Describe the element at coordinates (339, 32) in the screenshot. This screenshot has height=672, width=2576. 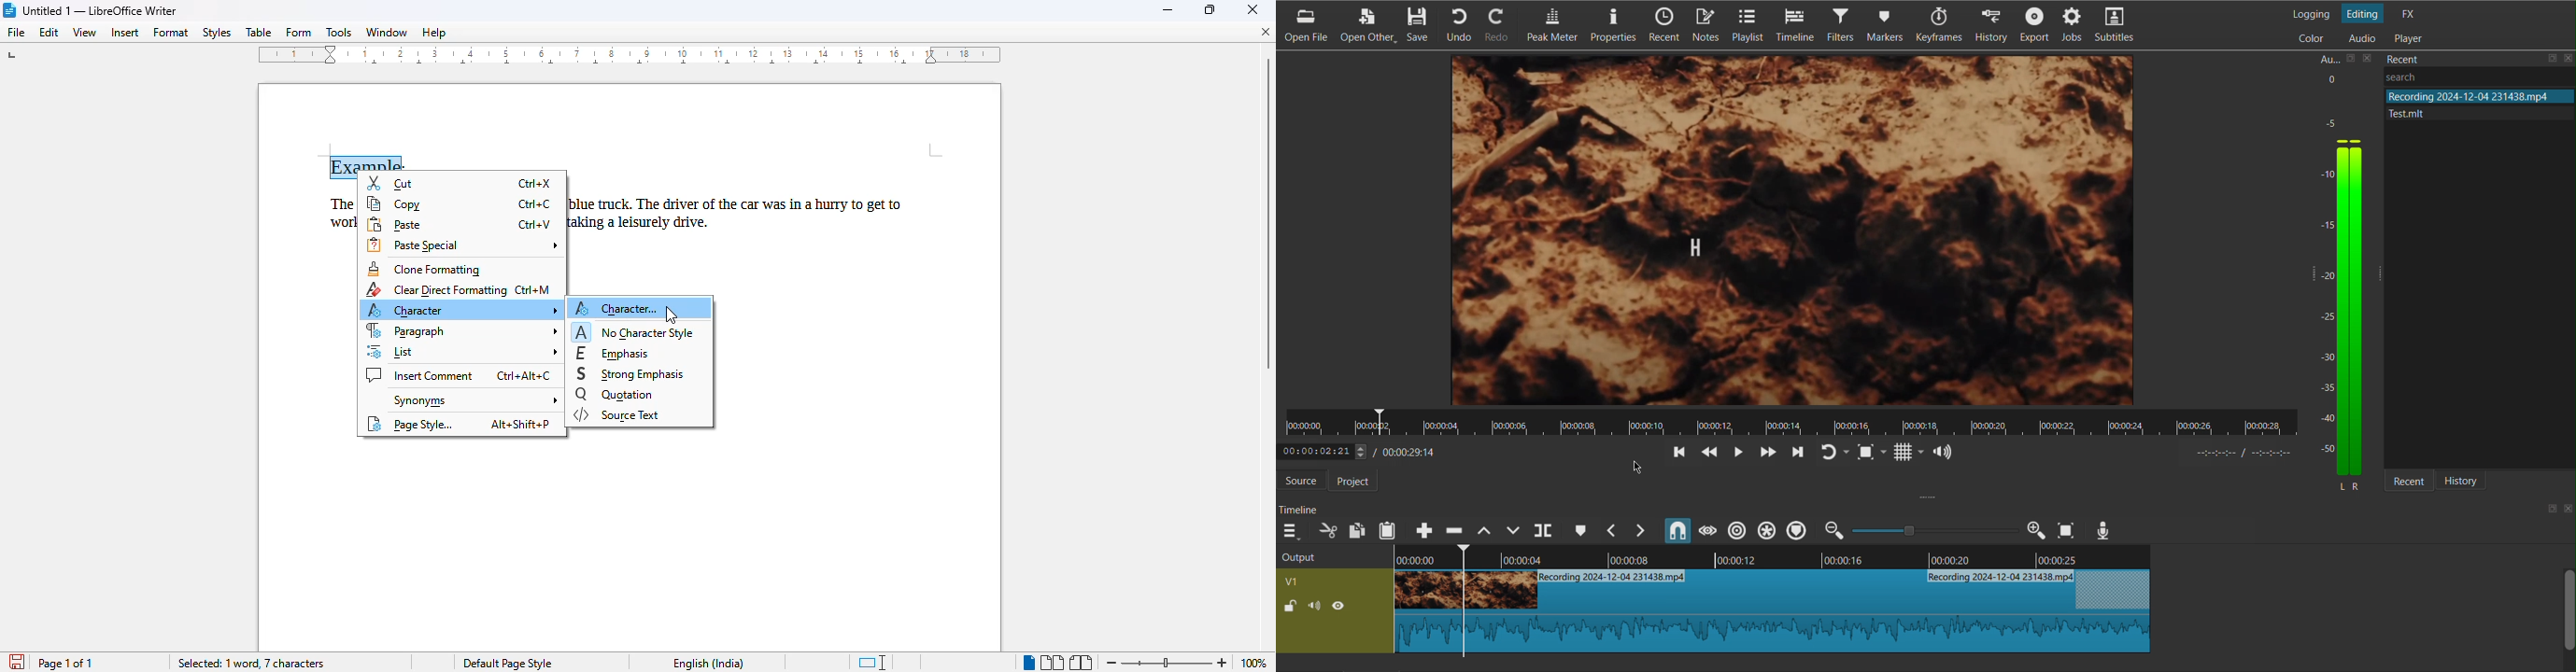
I see `tools` at that location.